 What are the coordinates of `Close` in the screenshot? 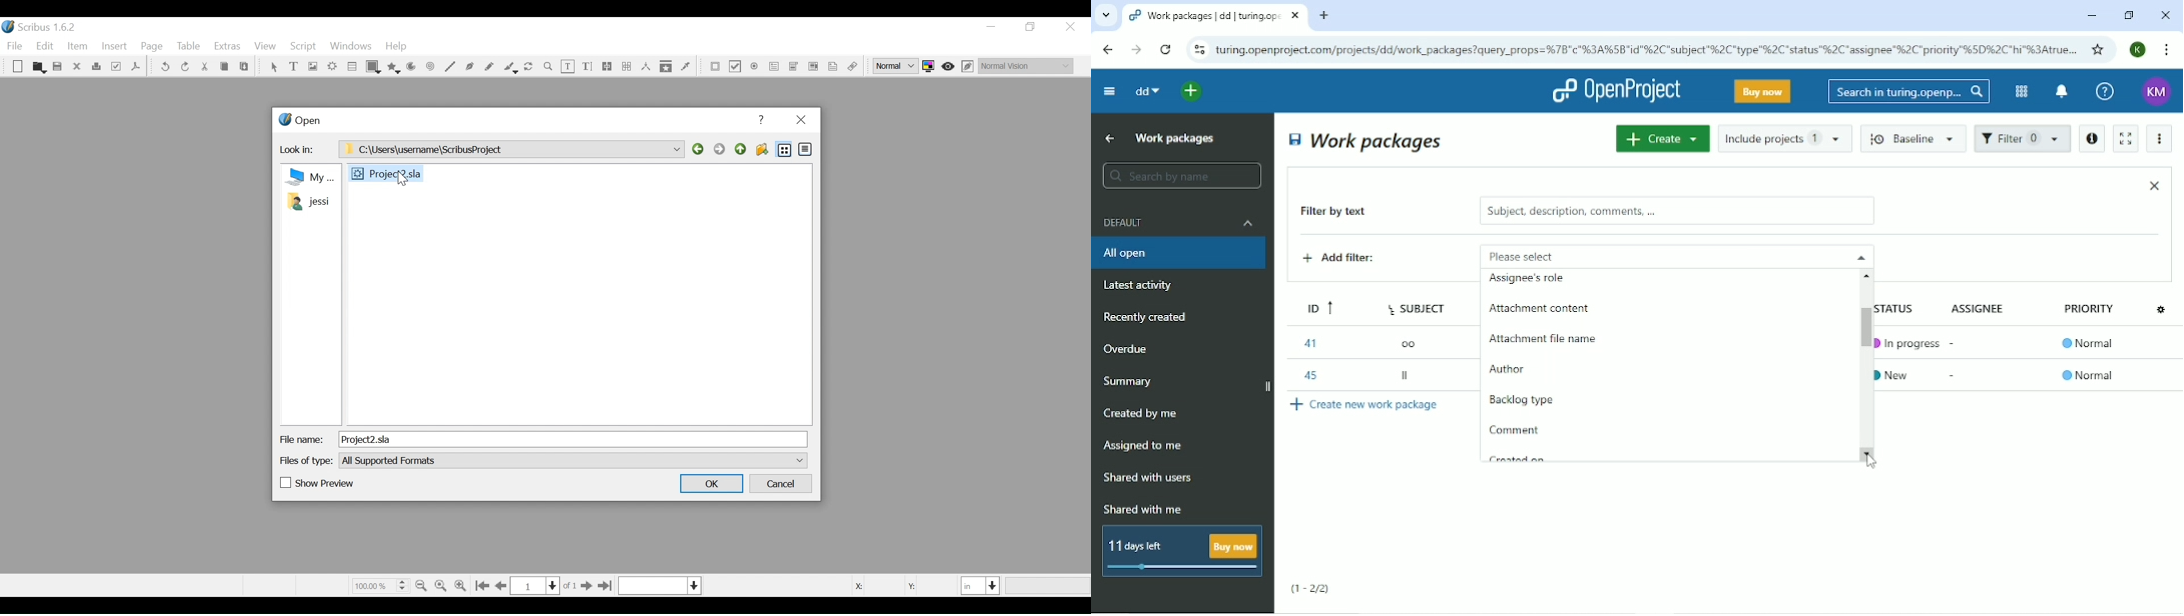 It's located at (78, 67).